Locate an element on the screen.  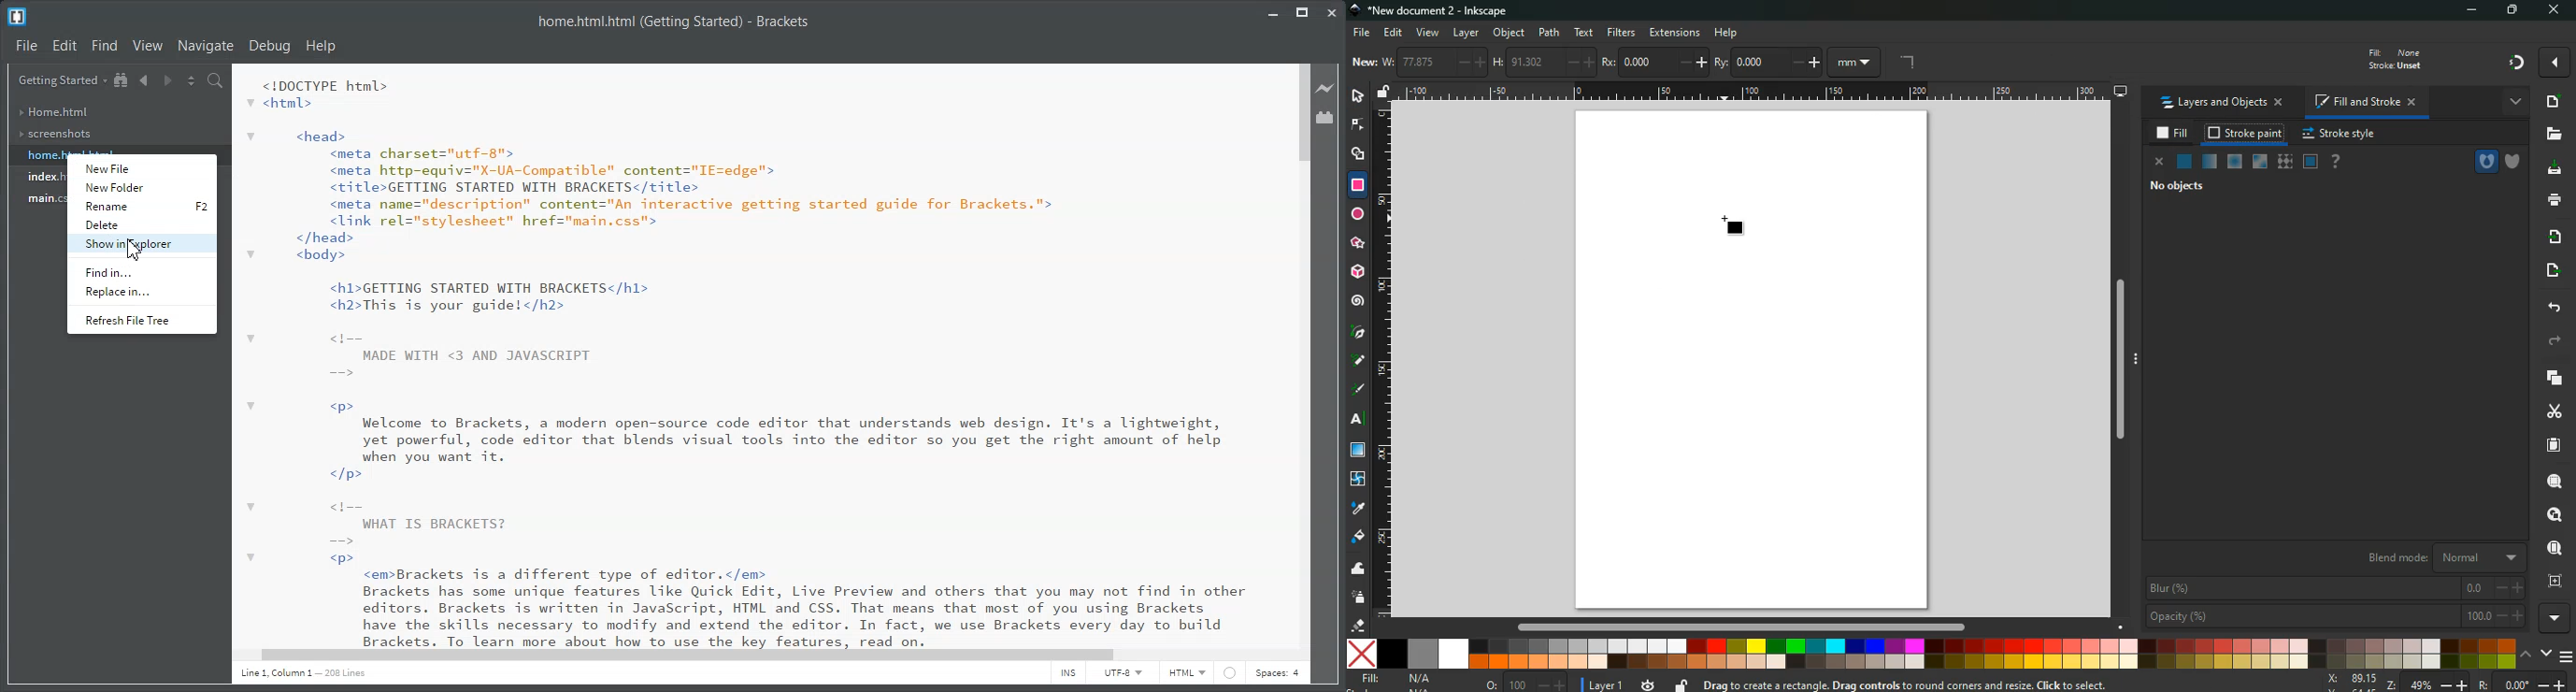
fill and stroke is located at coordinates (2365, 101).